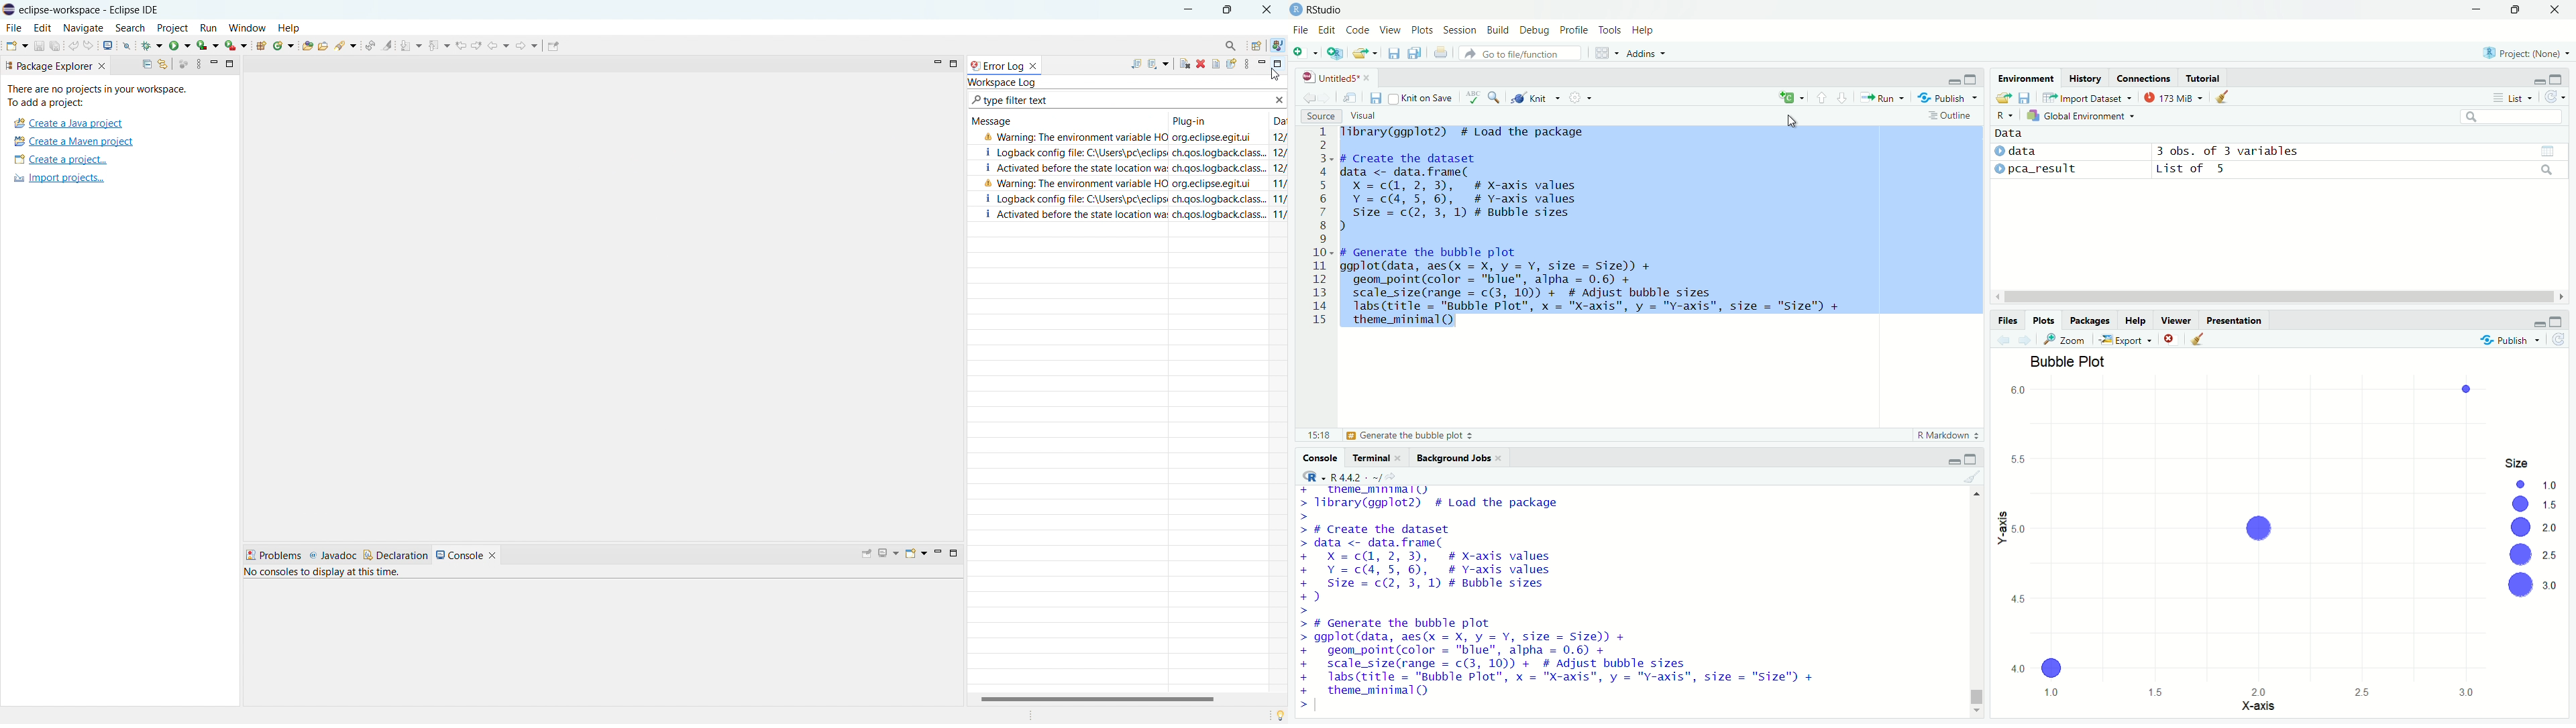 The width and height of the screenshot is (2576, 728). What do you see at coordinates (2524, 52) in the screenshot?
I see `selected project : none` at bounding box center [2524, 52].